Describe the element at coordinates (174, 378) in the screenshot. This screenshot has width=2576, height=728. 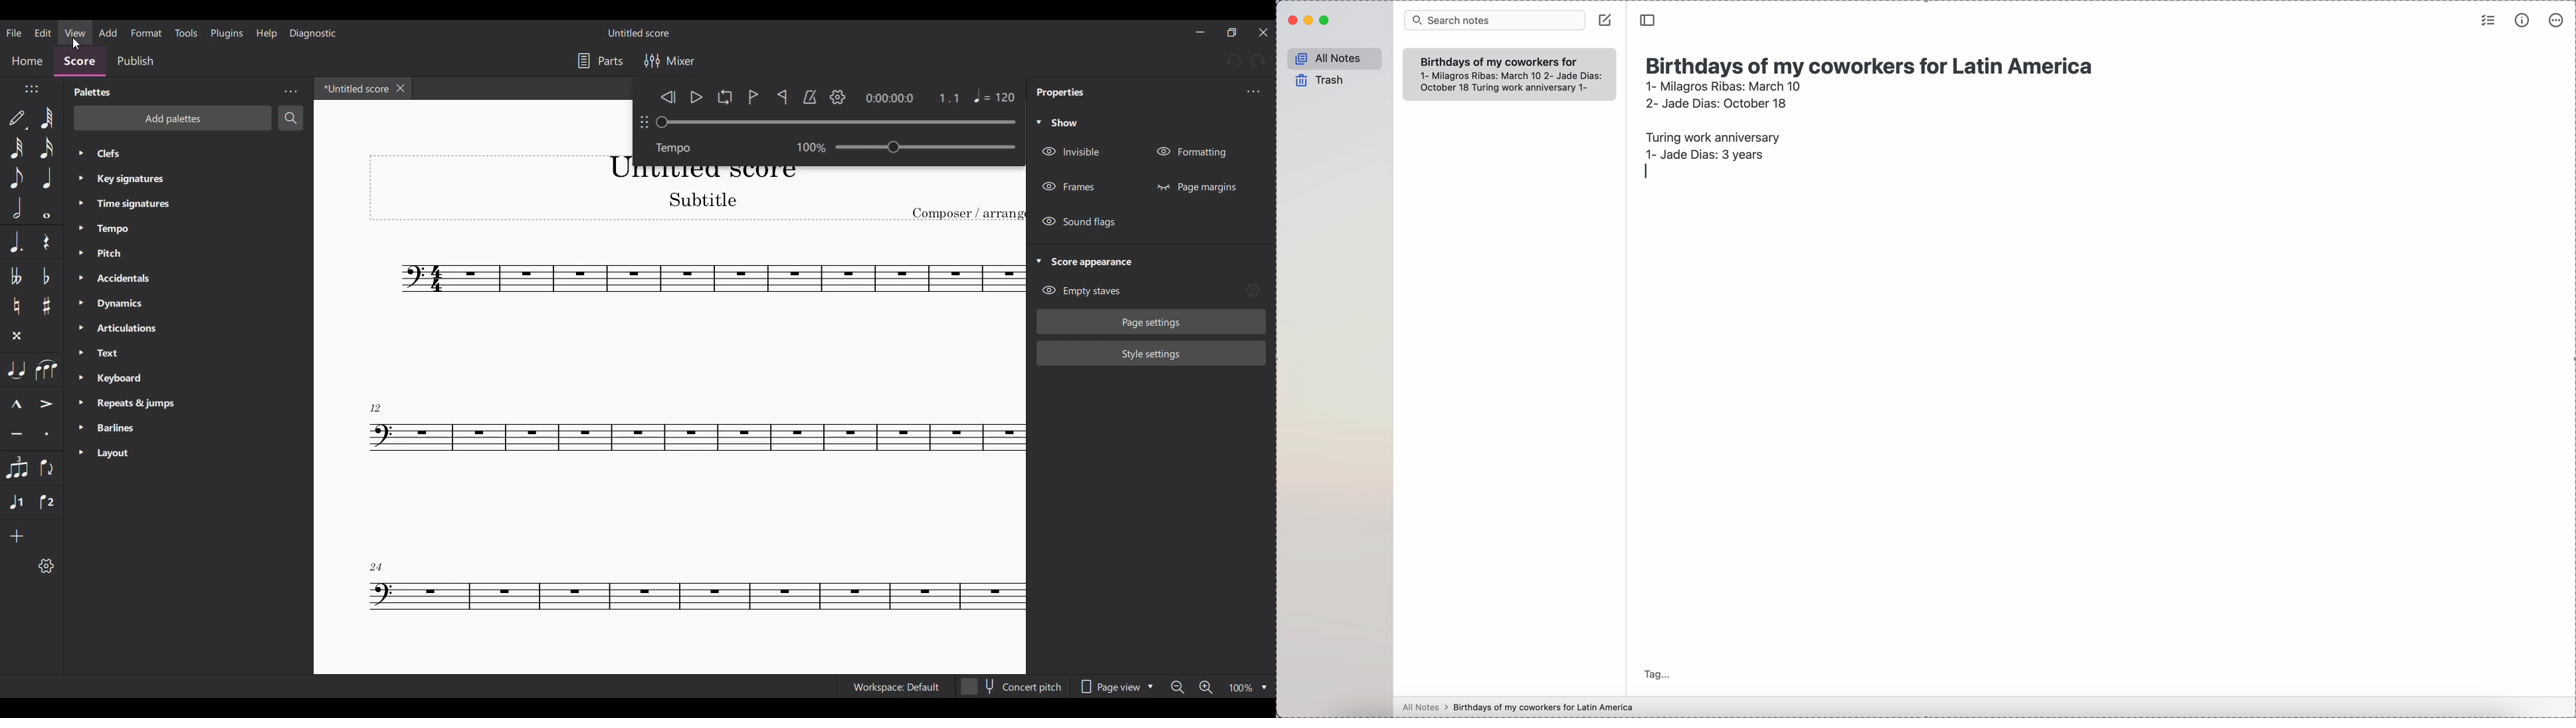
I see `Keyboard` at that location.